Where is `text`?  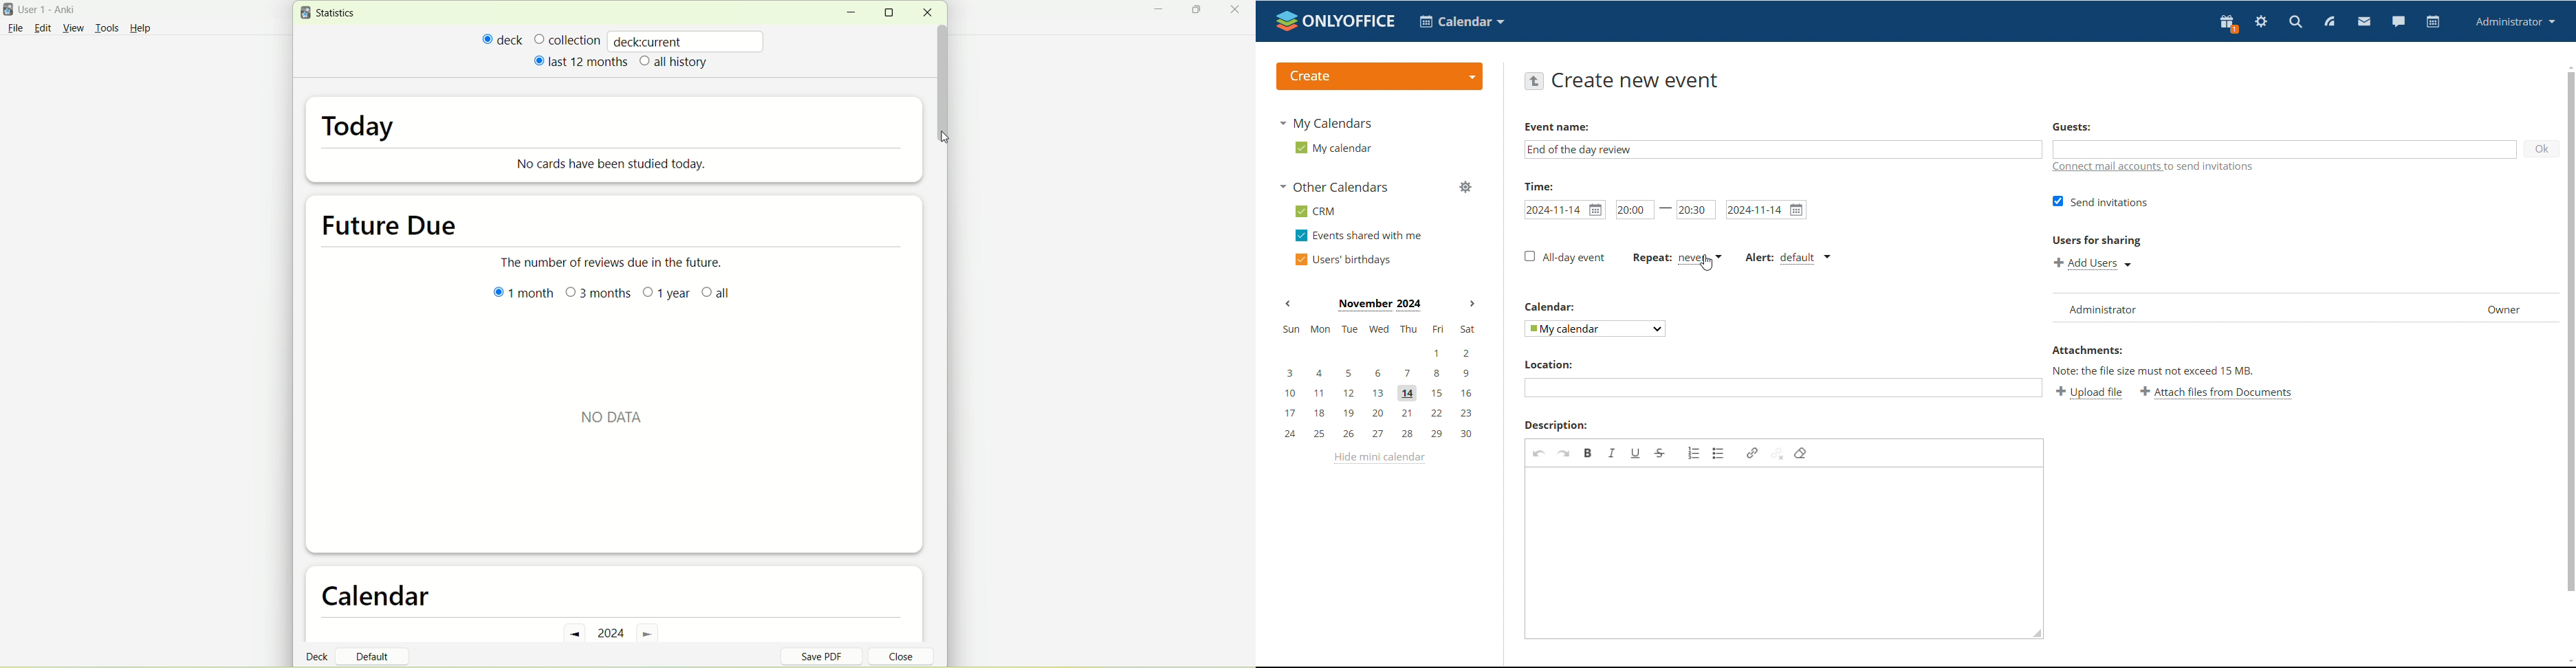 text is located at coordinates (617, 420).